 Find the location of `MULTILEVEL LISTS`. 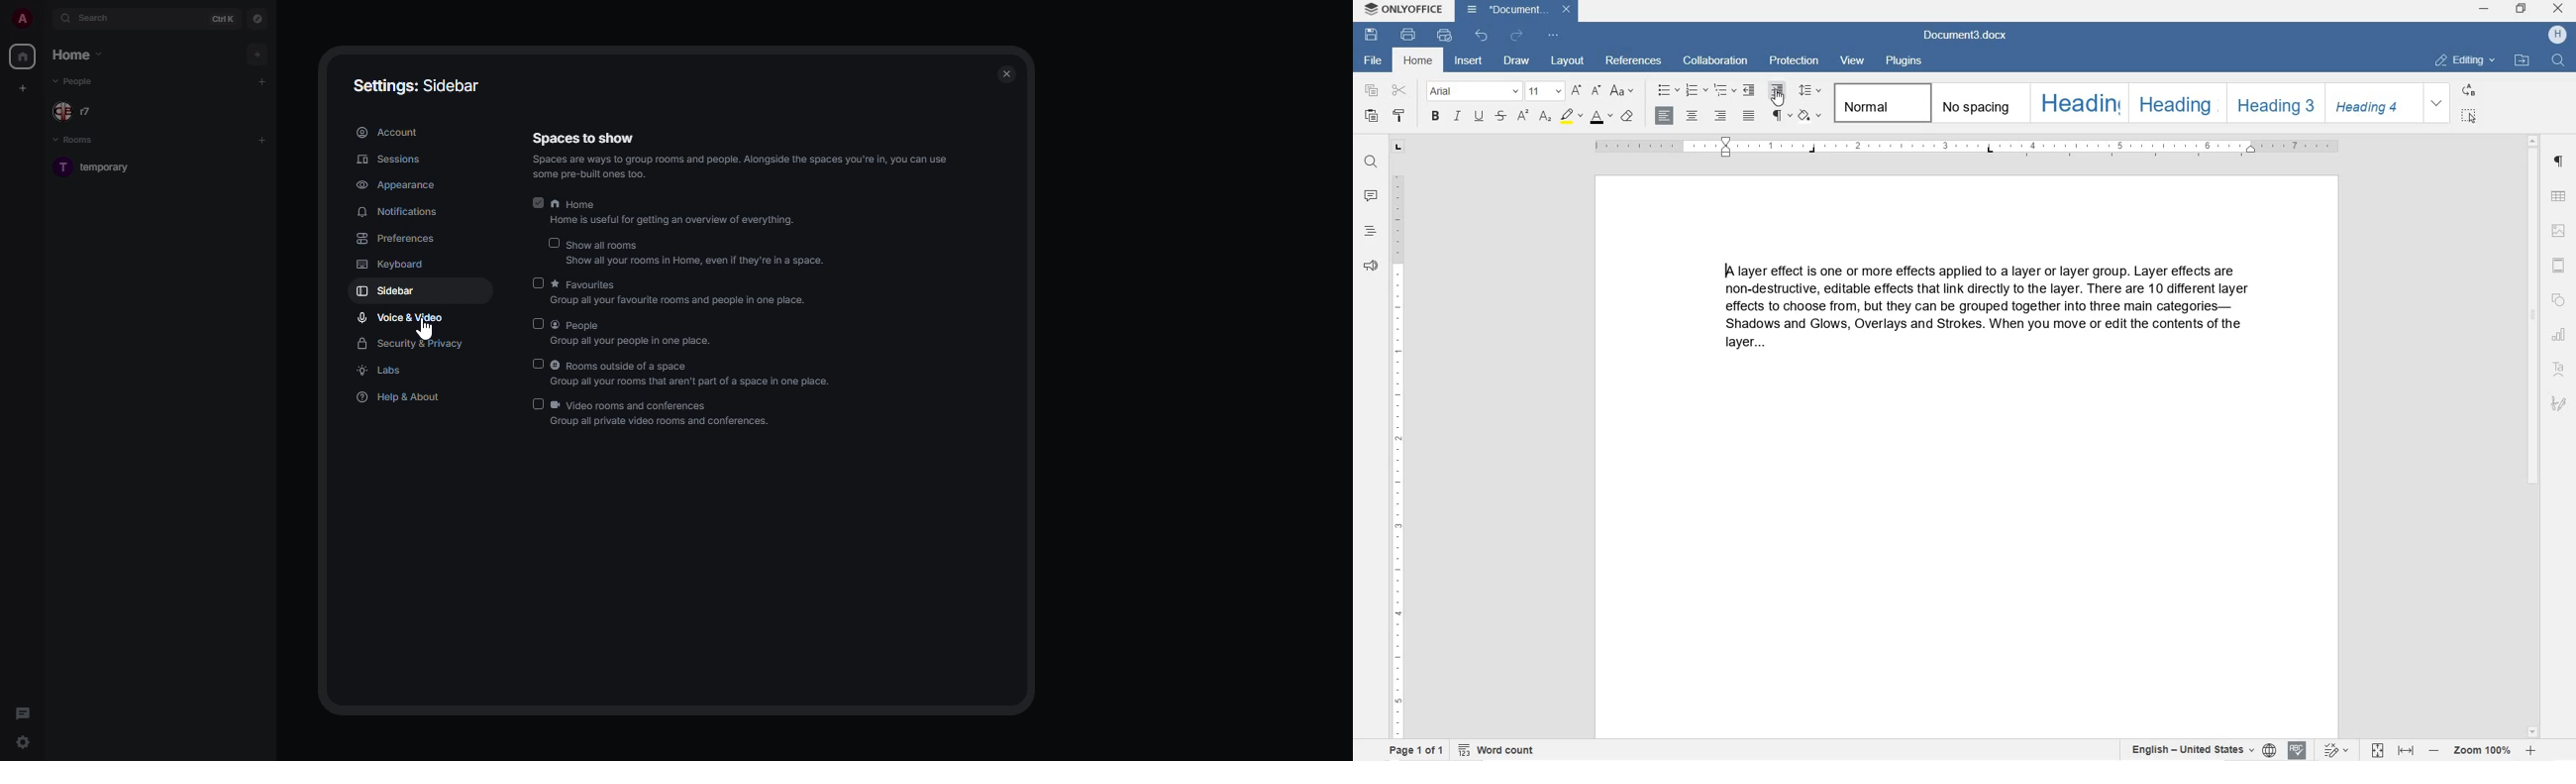

MULTILEVEL LISTS is located at coordinates (1725, 91).